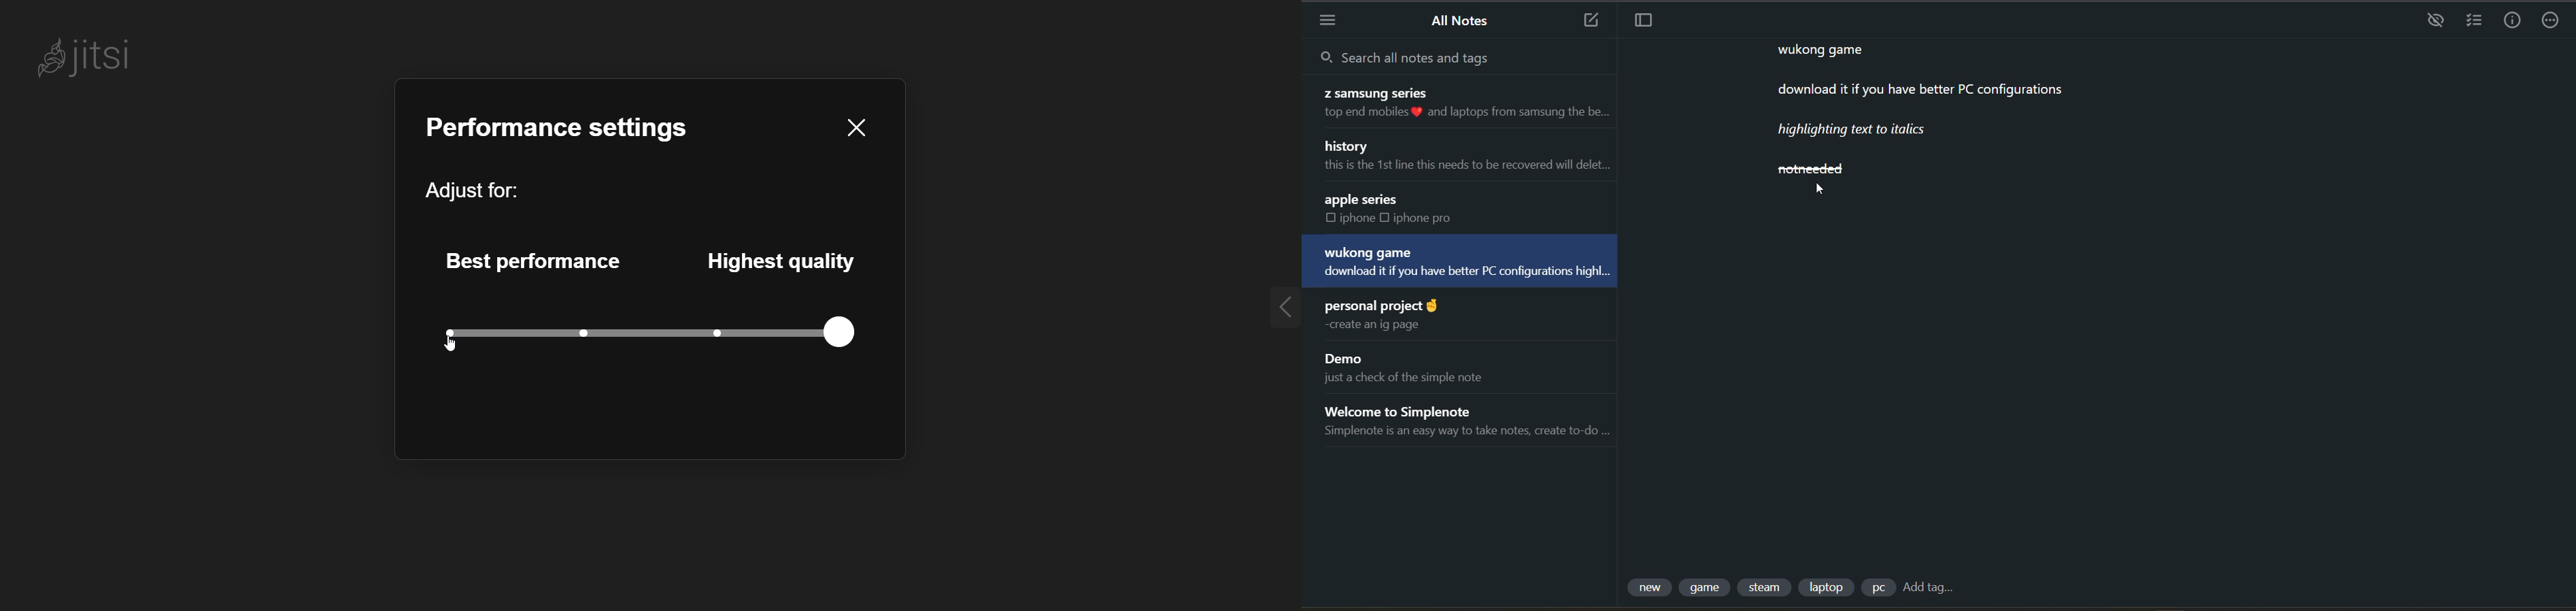 Image resolution: width=2576 pixels, height=616 pixels. I want to click on cursor, so click(435, 356).